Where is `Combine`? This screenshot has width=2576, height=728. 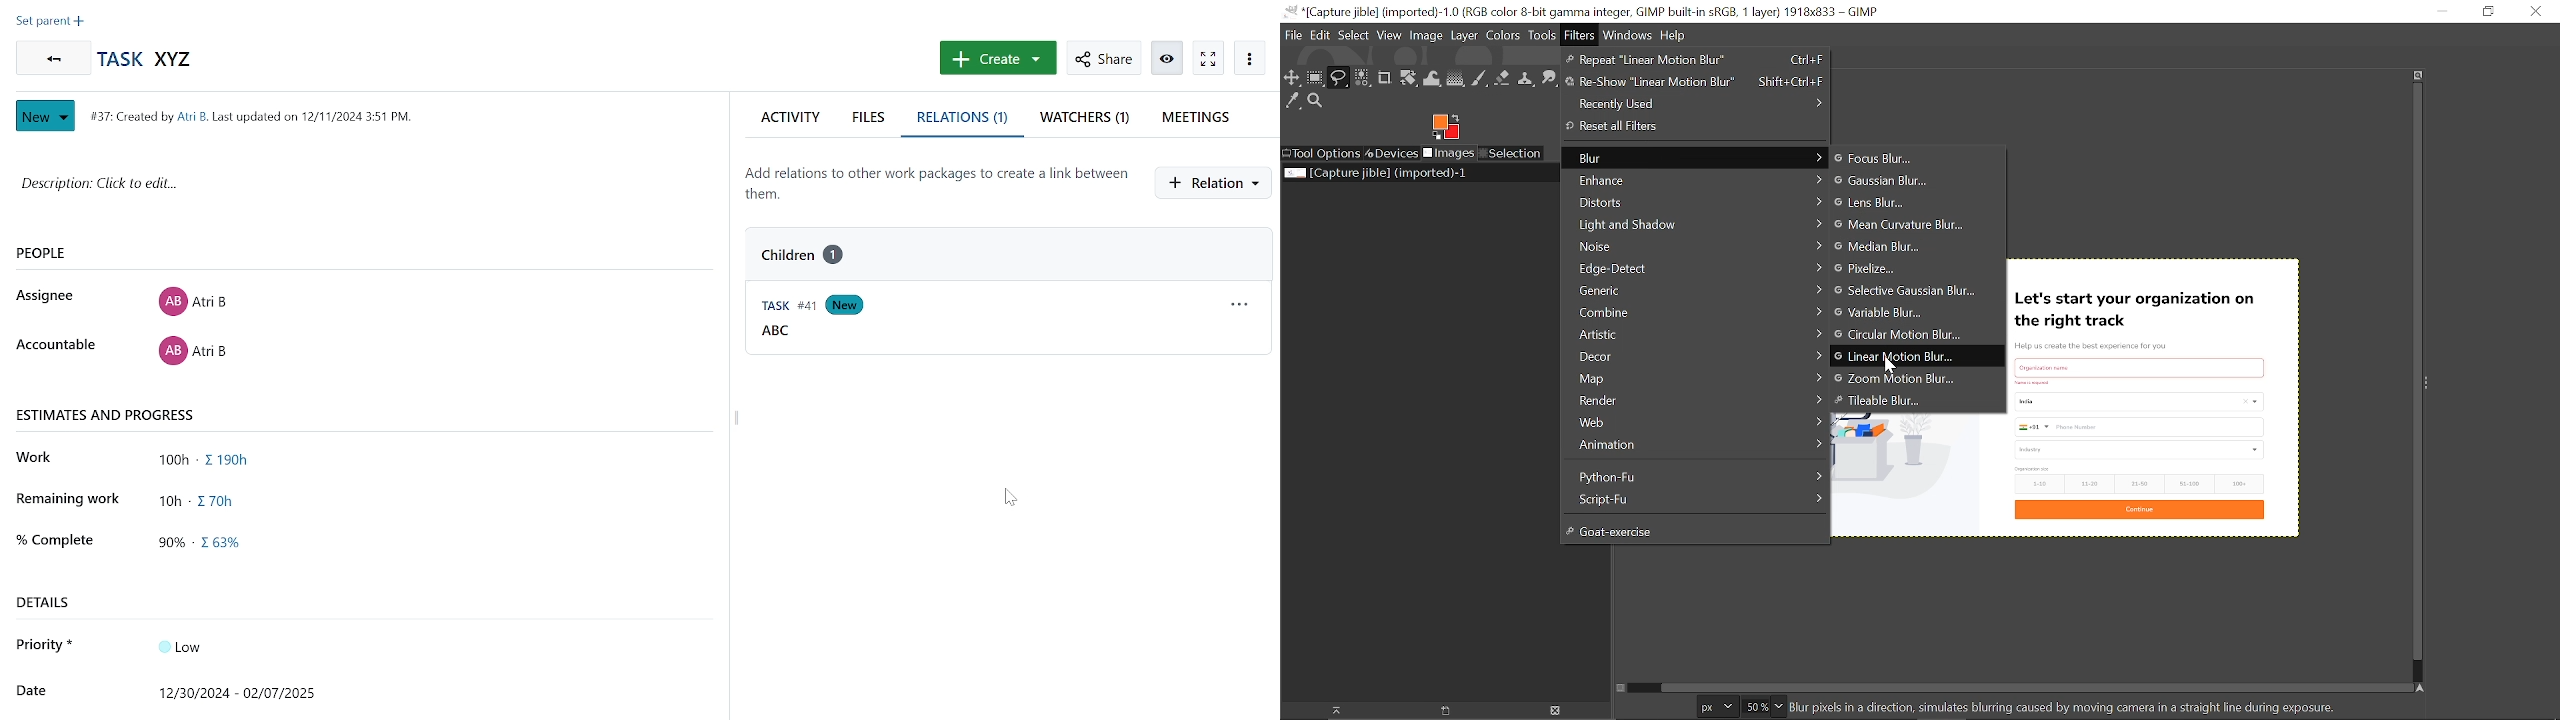 Combine is located at coordinates (1692, 312).